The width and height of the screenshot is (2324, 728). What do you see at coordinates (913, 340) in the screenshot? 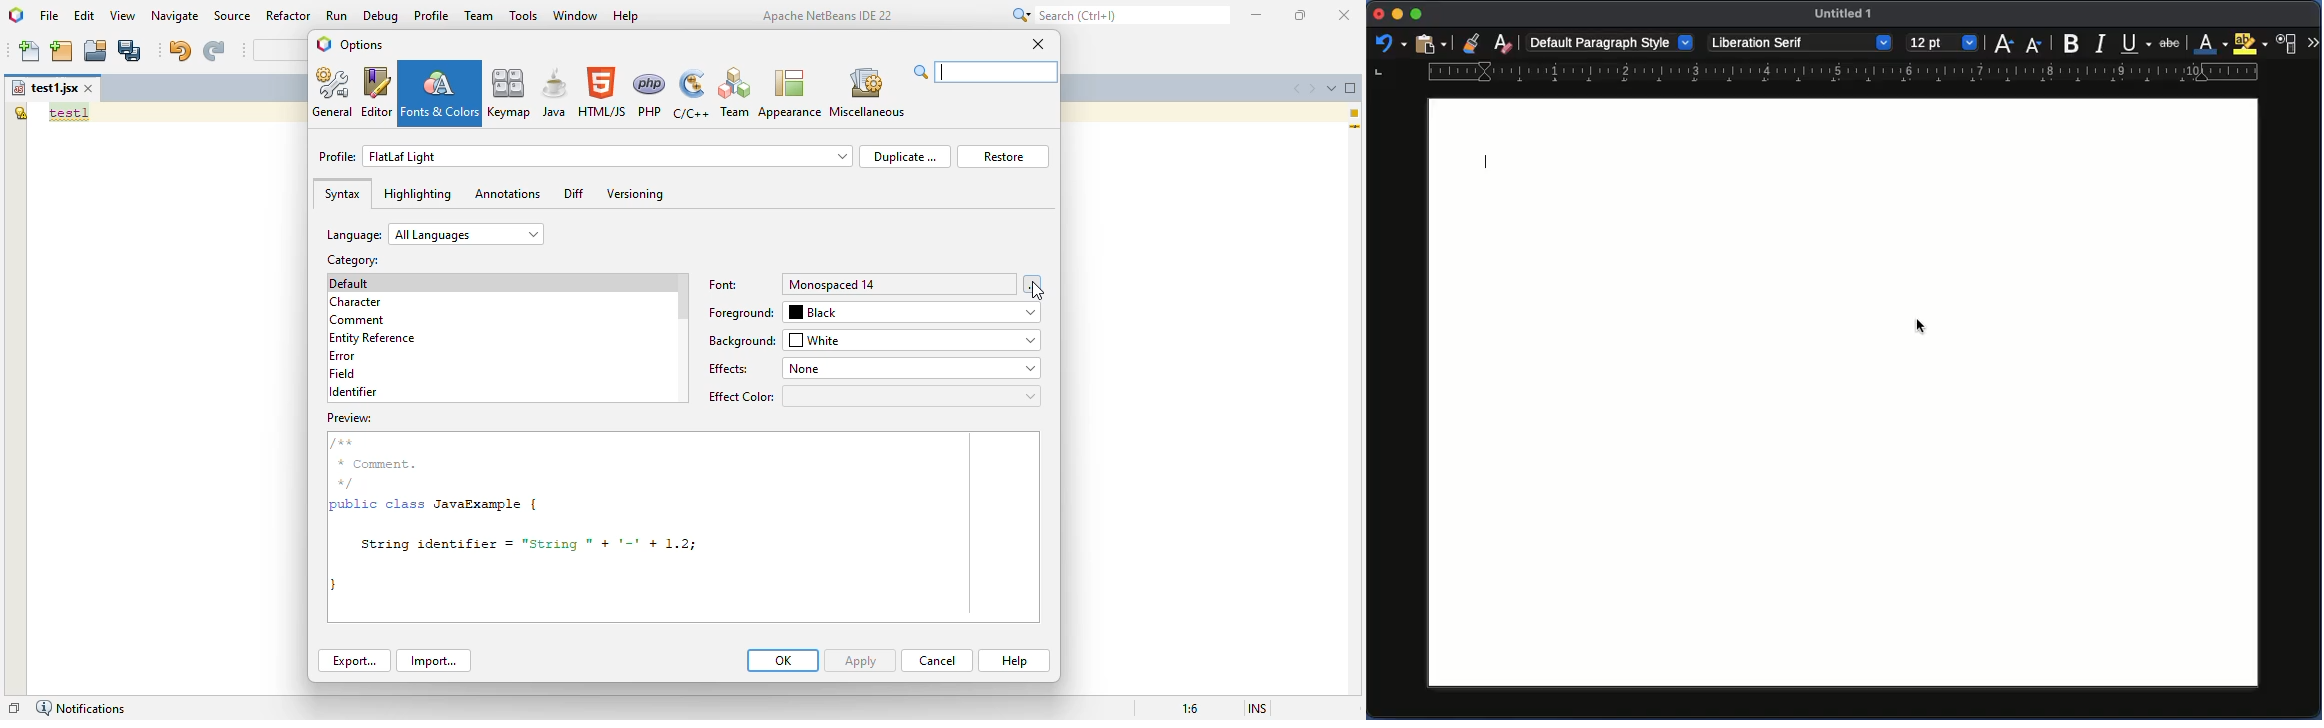
I see `white` at bounding box center [913, 340].